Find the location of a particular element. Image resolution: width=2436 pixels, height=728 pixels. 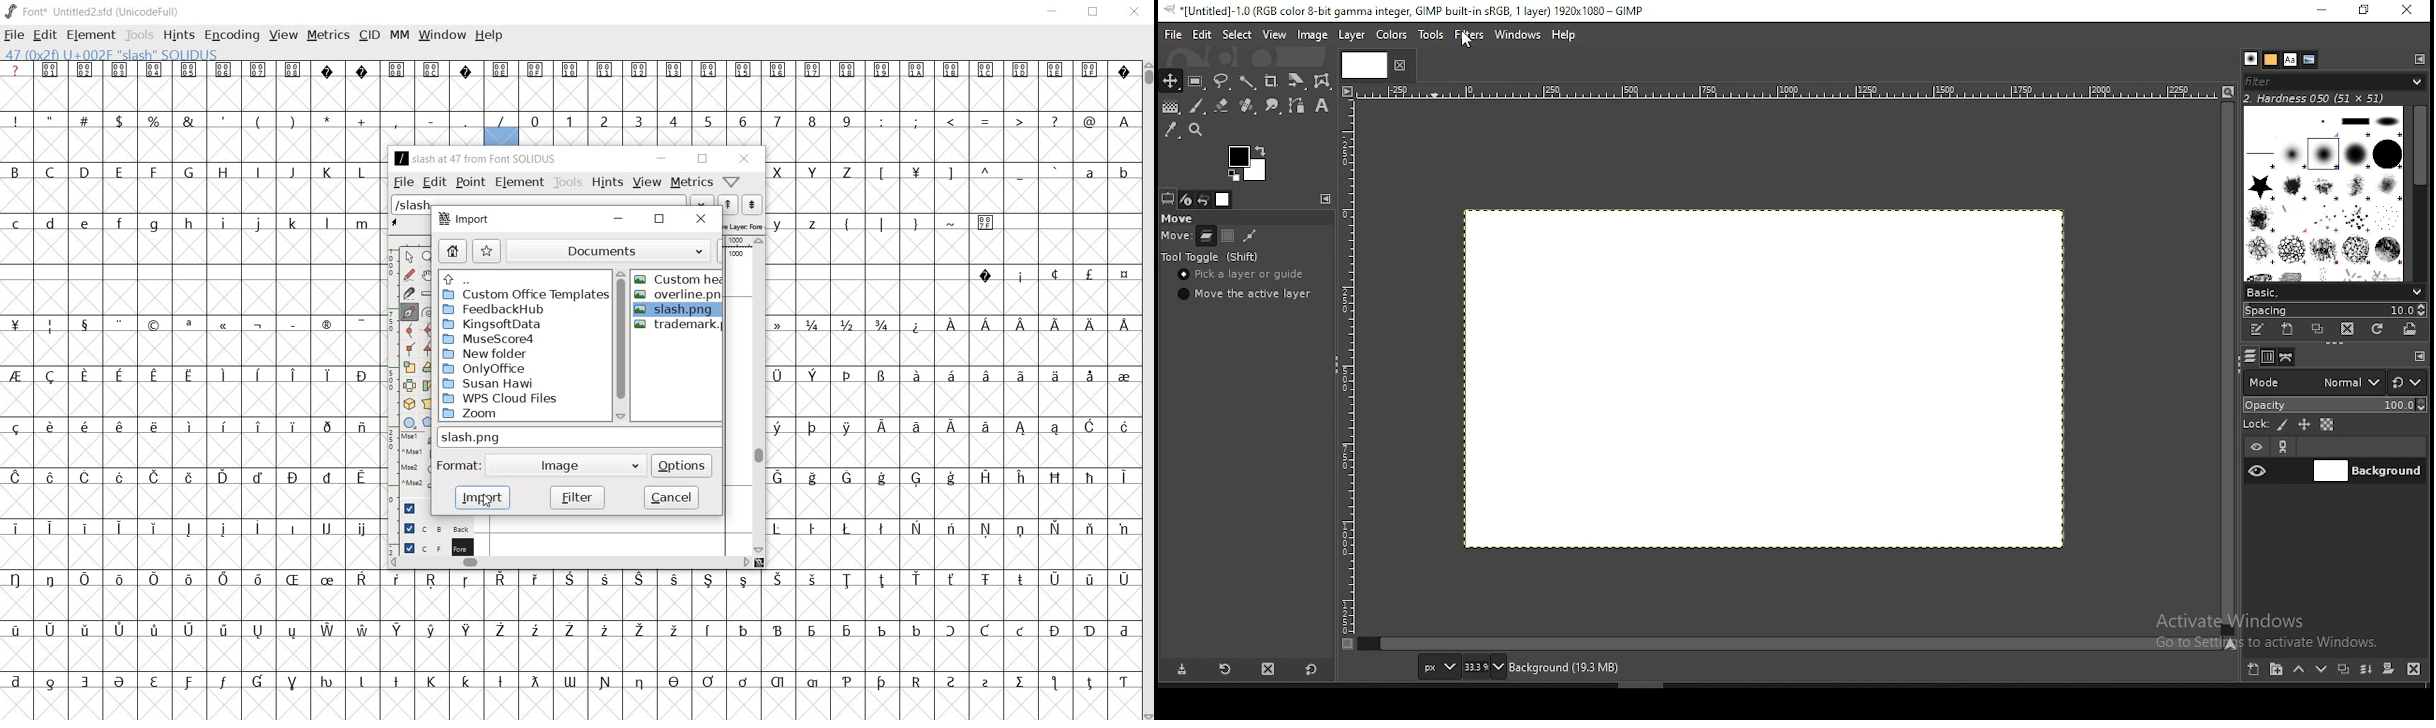

star is located at coordinates (486, 251).